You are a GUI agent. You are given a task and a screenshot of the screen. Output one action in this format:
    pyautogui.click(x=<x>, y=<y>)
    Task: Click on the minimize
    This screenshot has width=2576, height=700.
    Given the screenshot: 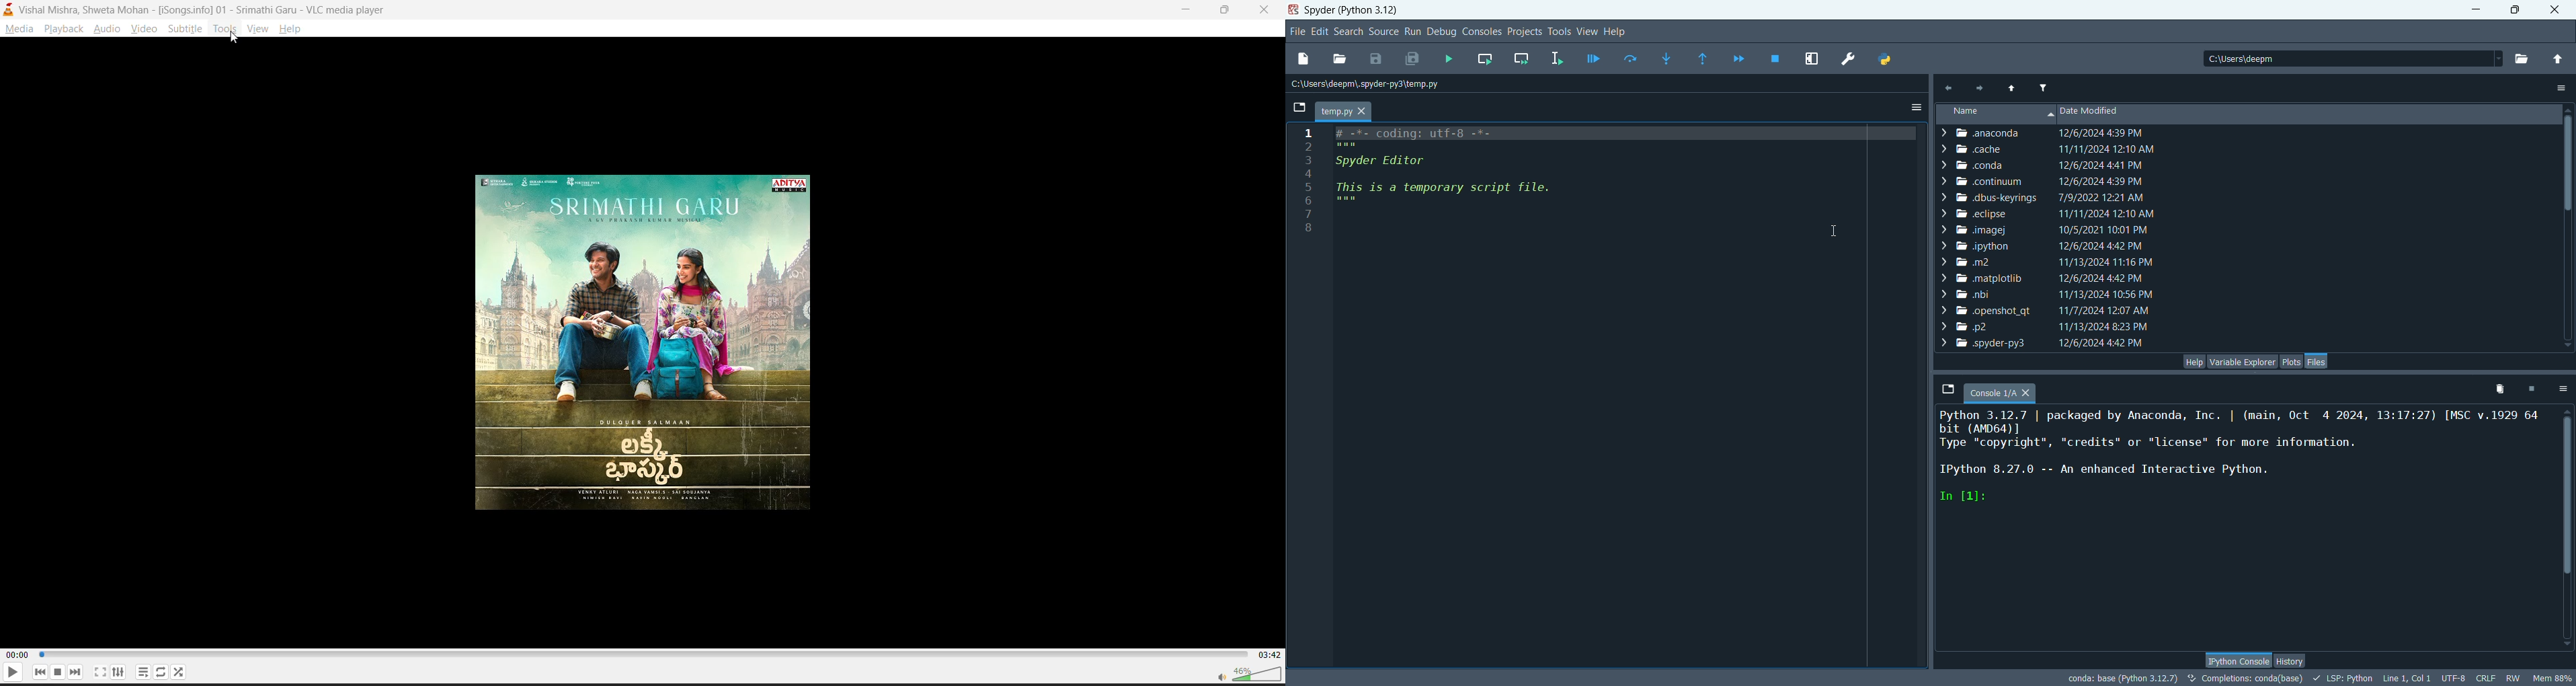 What is the action you would take?
    pyautogui.click(x=2481, y=9)
    